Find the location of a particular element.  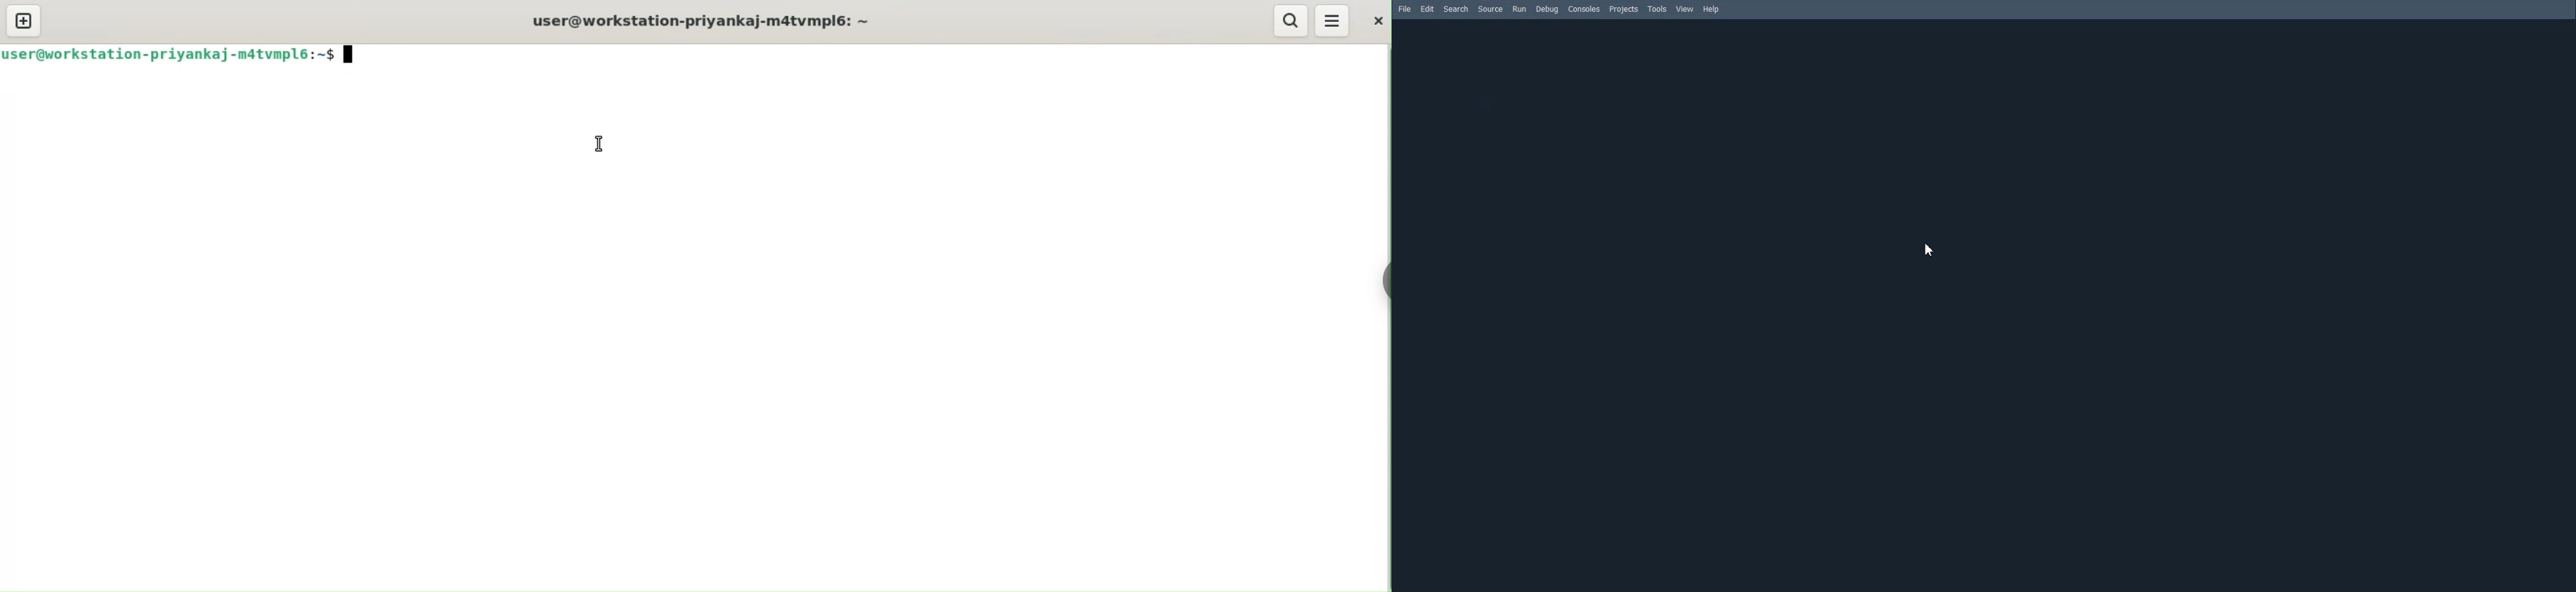

search is located at coordinates (1290, 20).